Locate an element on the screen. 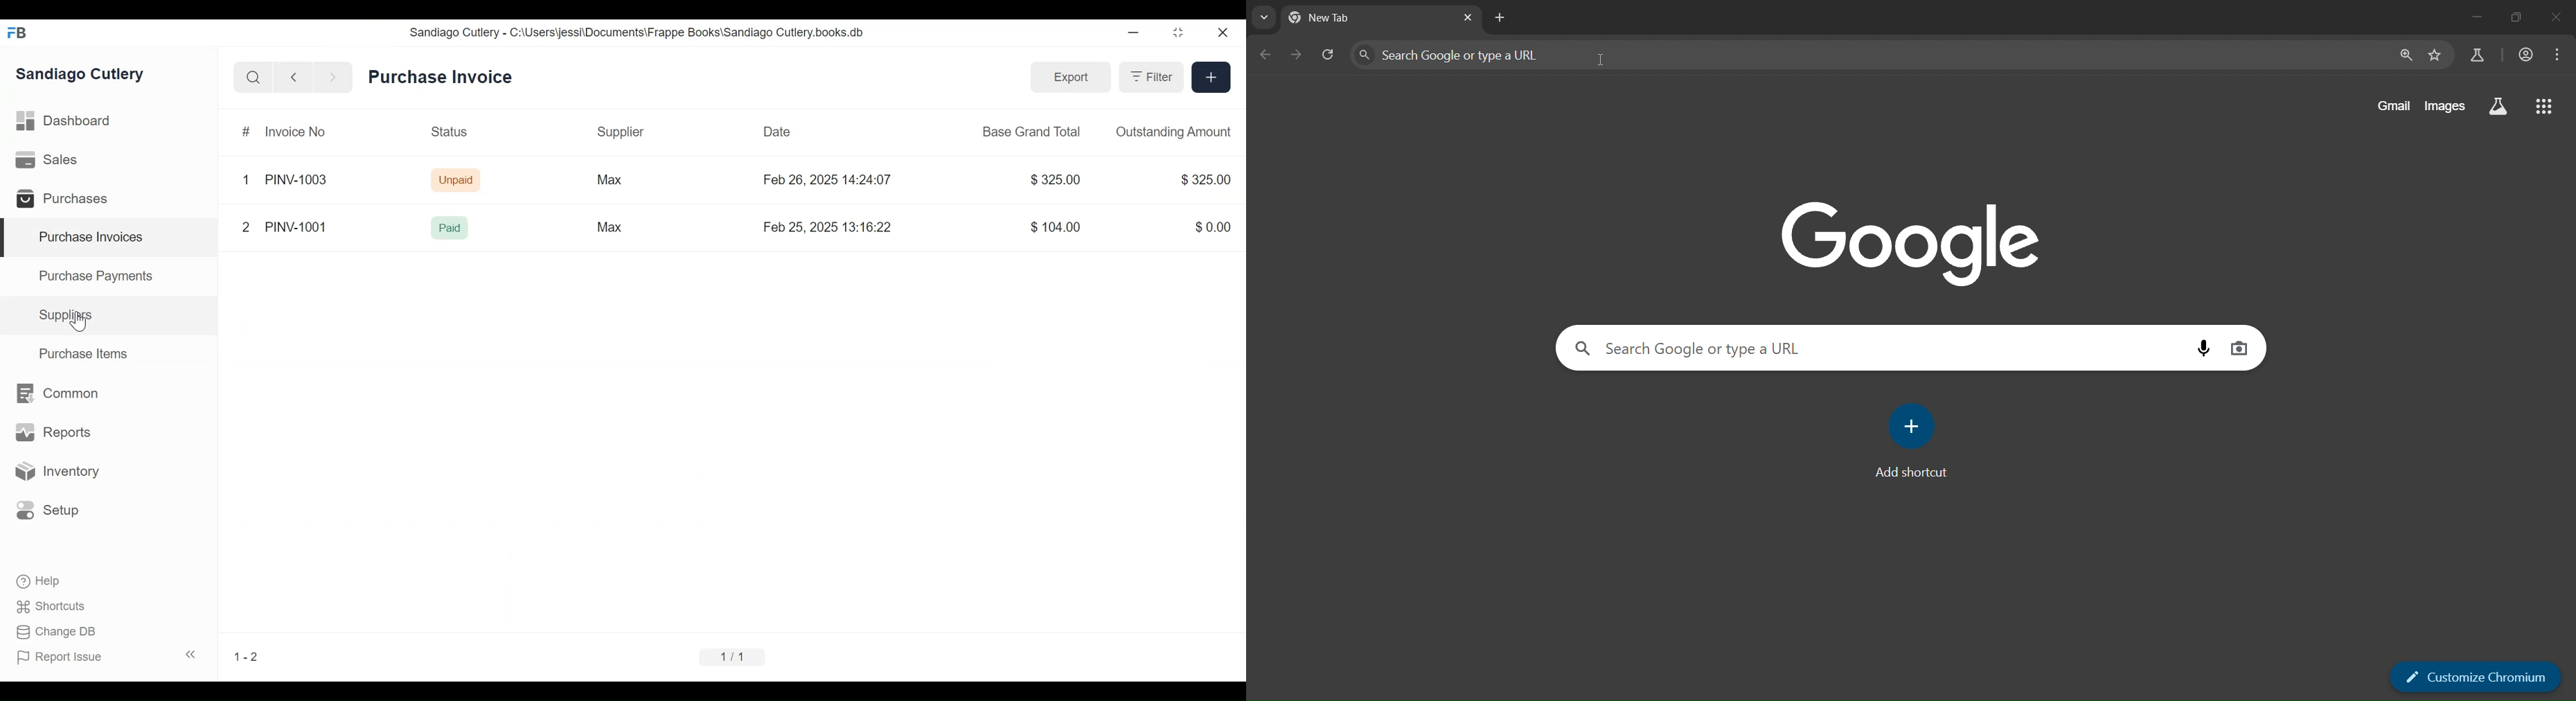 Image resolution: width=2576 pixels, height=728 pixels. Feb 26, 2025 14:24:07 is located at coordinates (834, 178).